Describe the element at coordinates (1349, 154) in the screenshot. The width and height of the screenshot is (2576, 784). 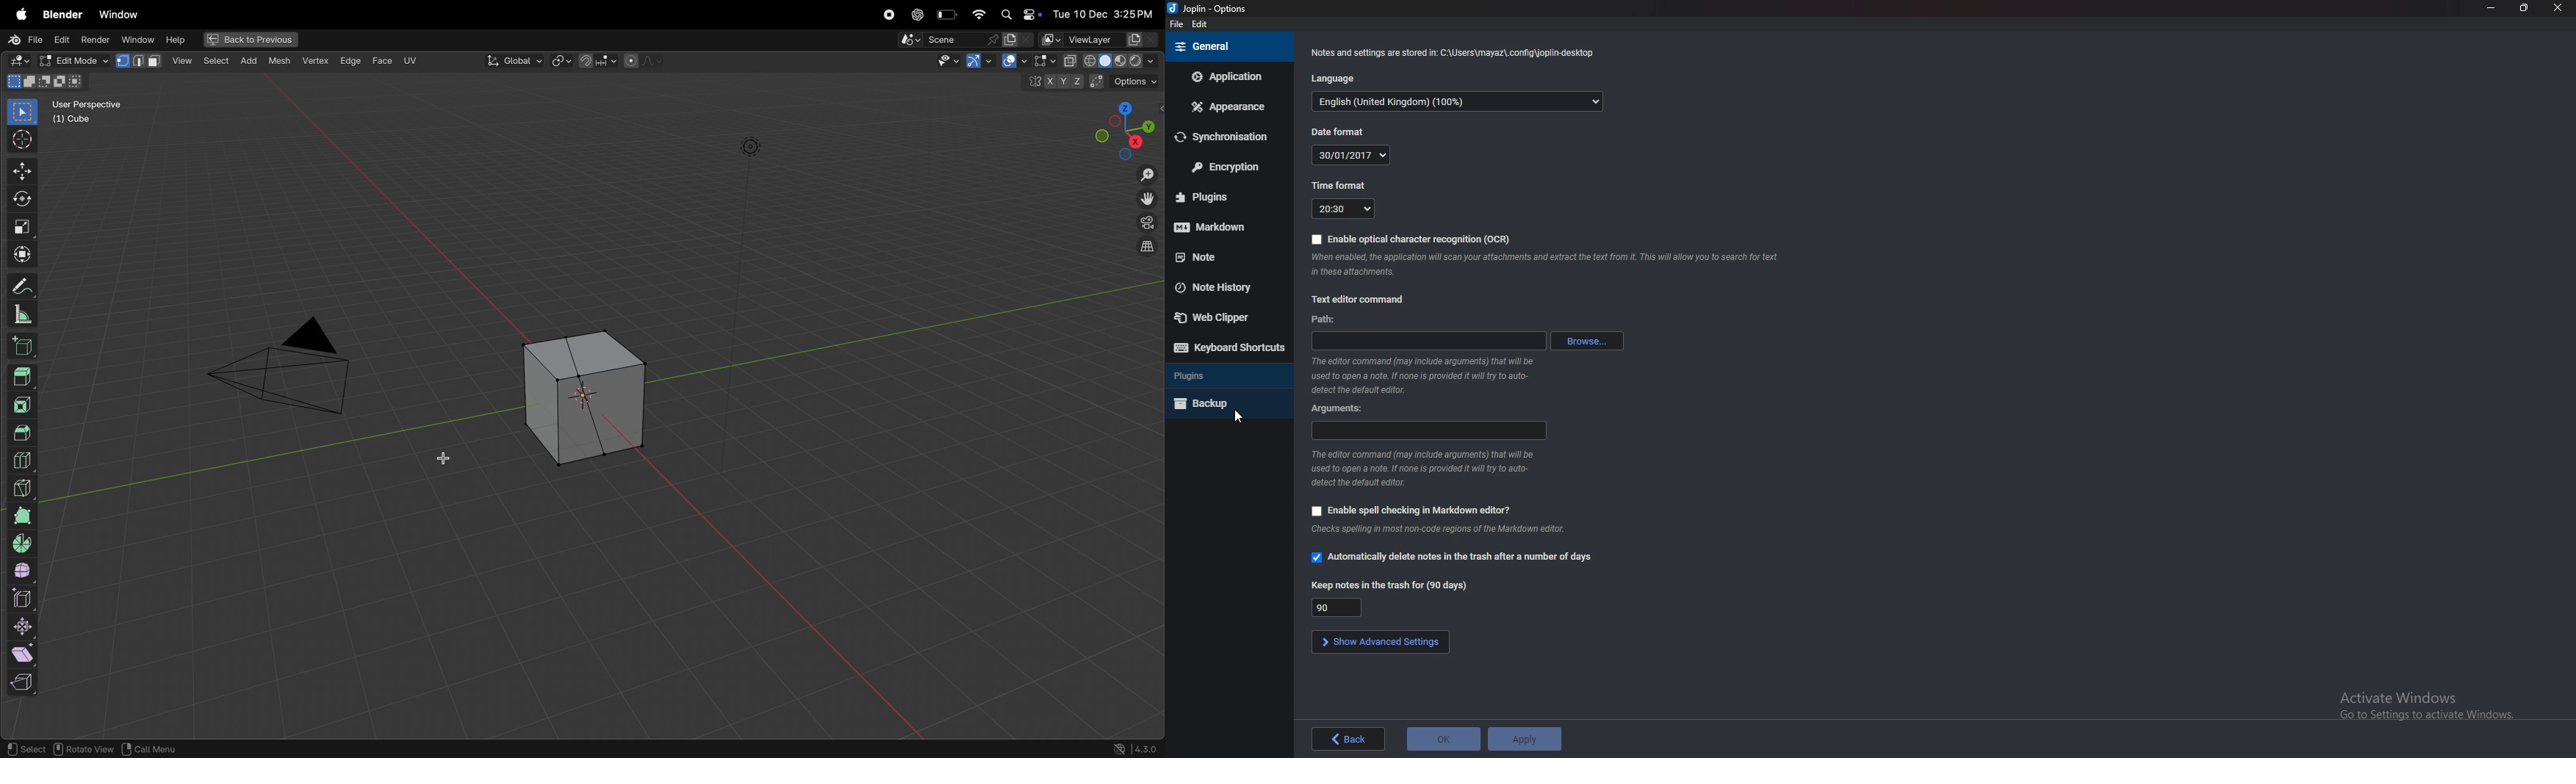
I see `Date format` at that location.